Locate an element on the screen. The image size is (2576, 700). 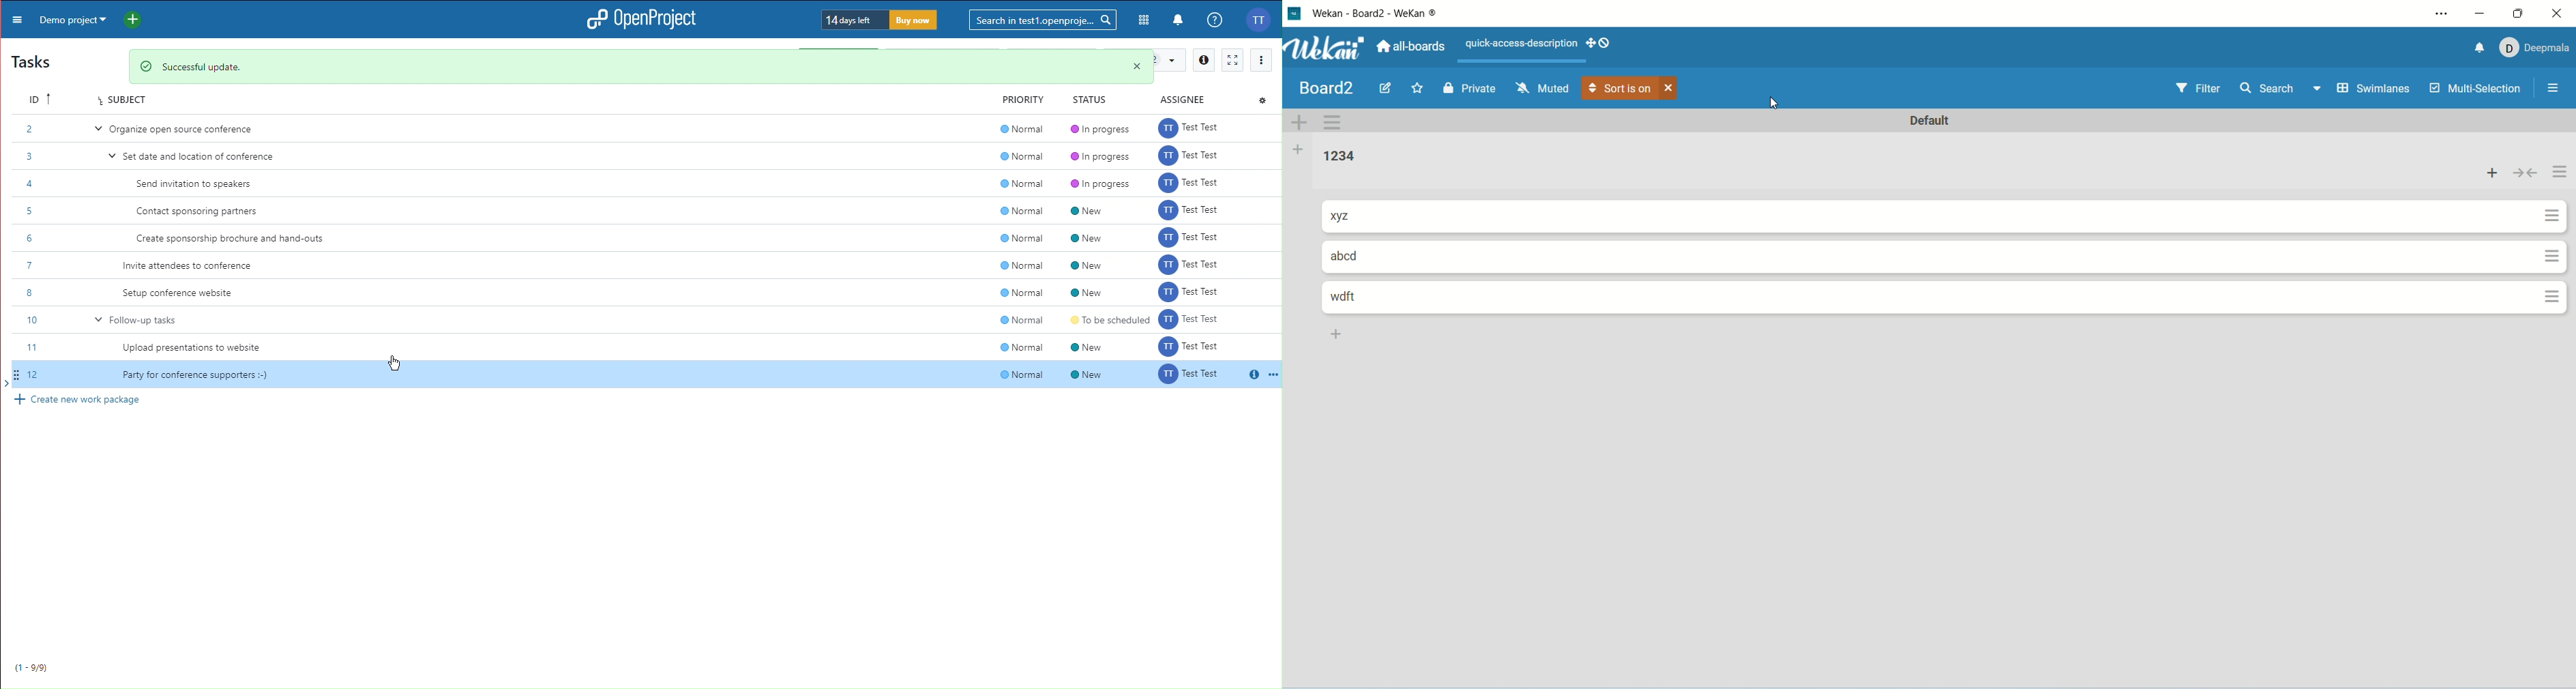
close is located at coordinates (2557, 11).